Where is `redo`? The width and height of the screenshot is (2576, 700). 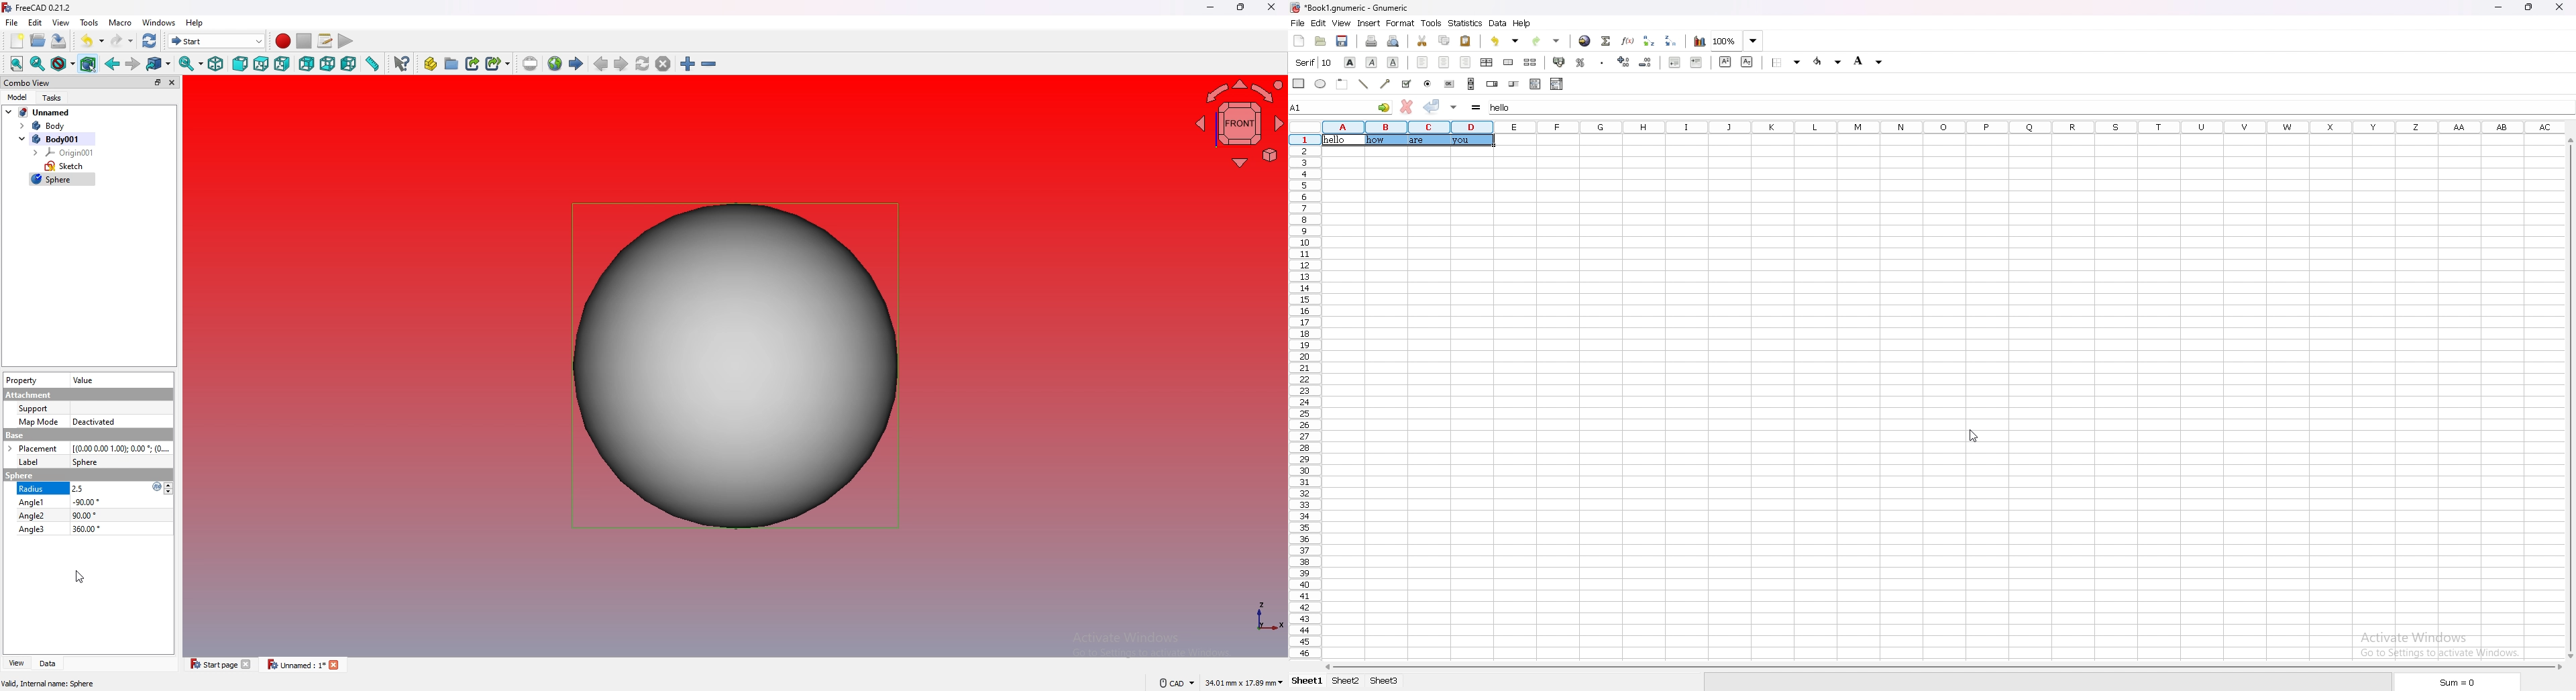
redo is located at coordinates (1547, 40).